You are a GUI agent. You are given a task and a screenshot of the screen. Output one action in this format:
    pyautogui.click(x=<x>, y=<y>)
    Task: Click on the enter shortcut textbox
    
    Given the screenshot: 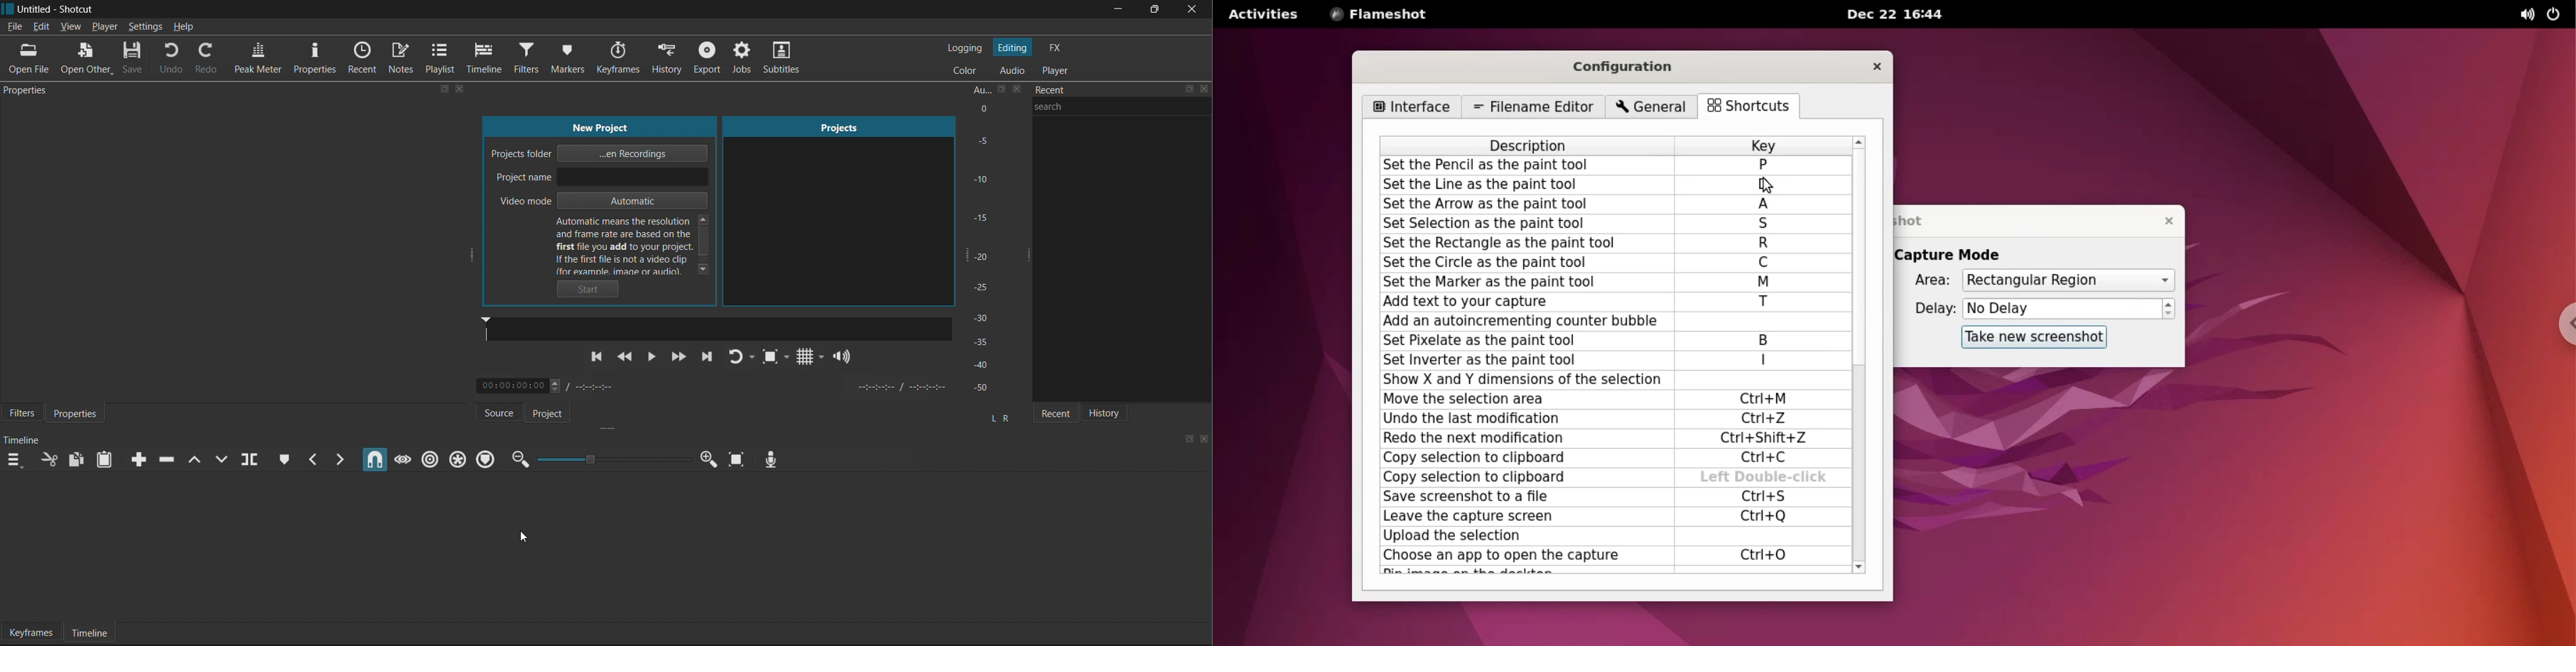 What is the action you would take?
    pyautogui.click(x=1760, y=322)
    